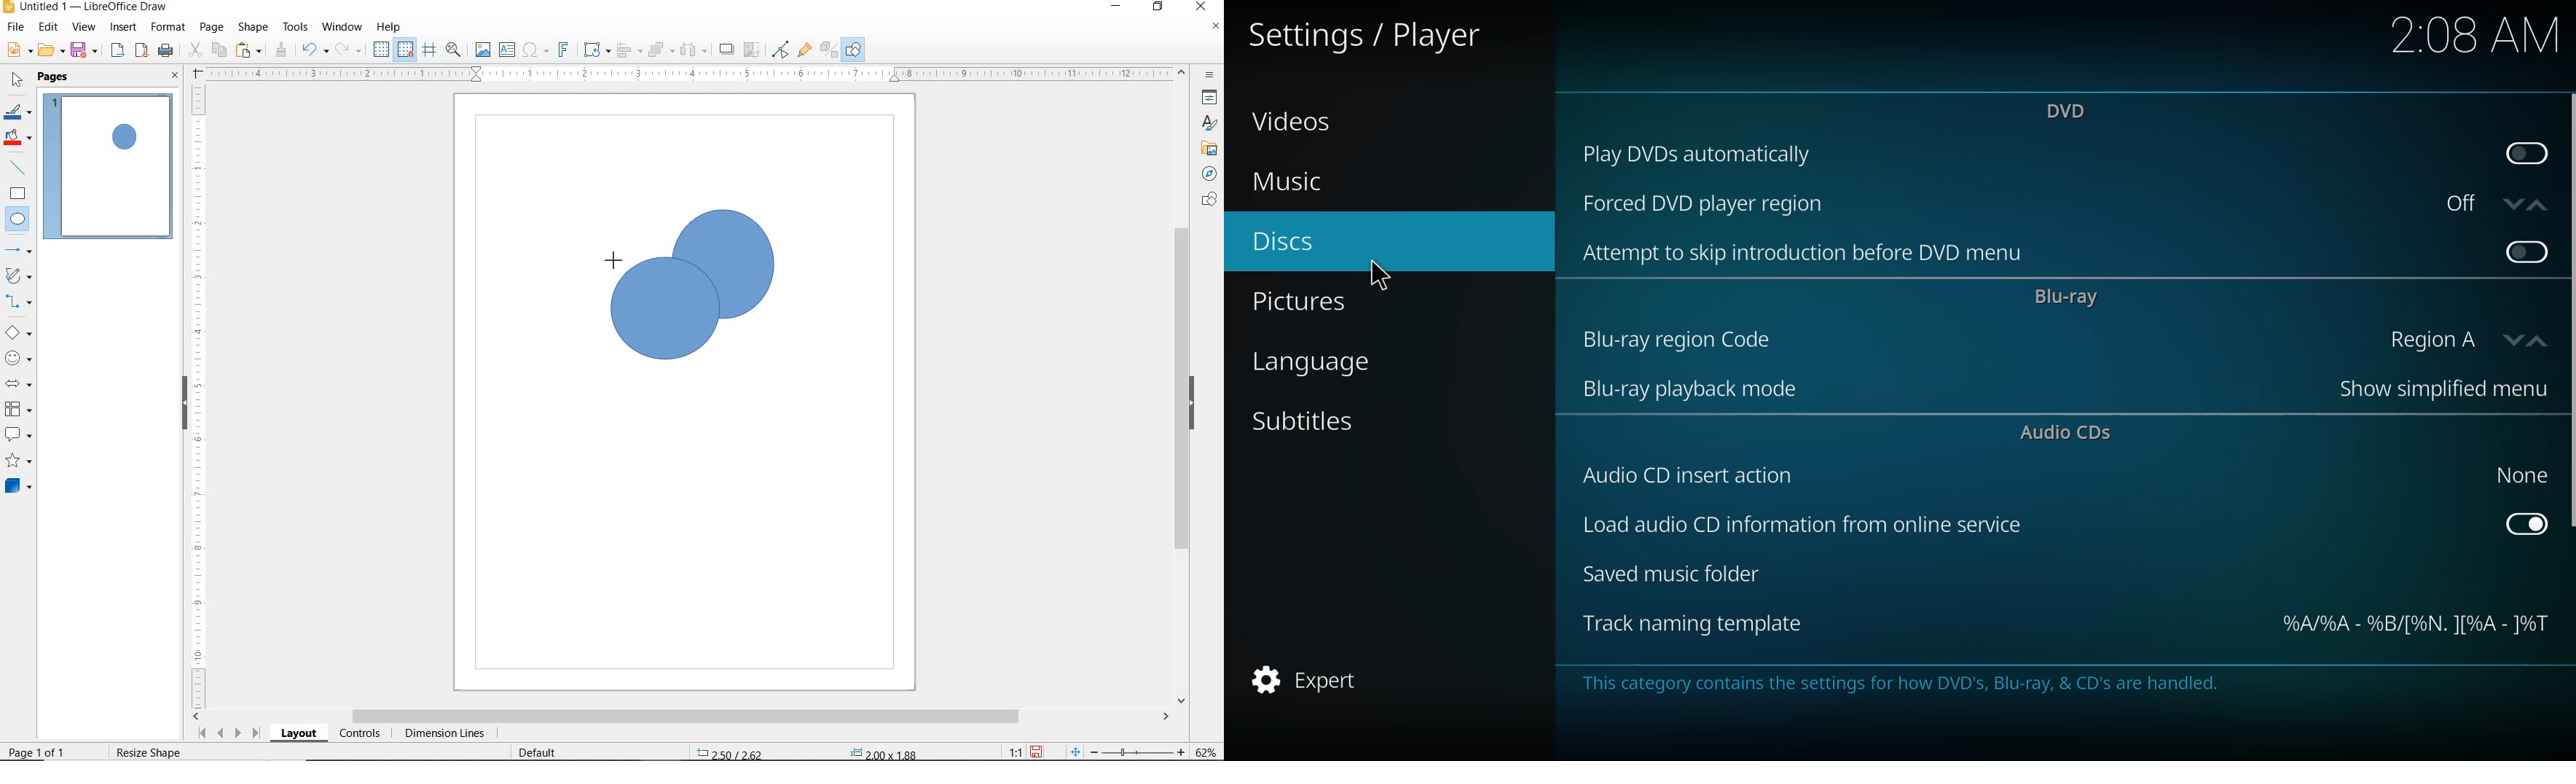 The image size is (2576, 784). Describe the element at coordinates (1118, 7) in the screenshot. I see `MINIMIZE` at that location.